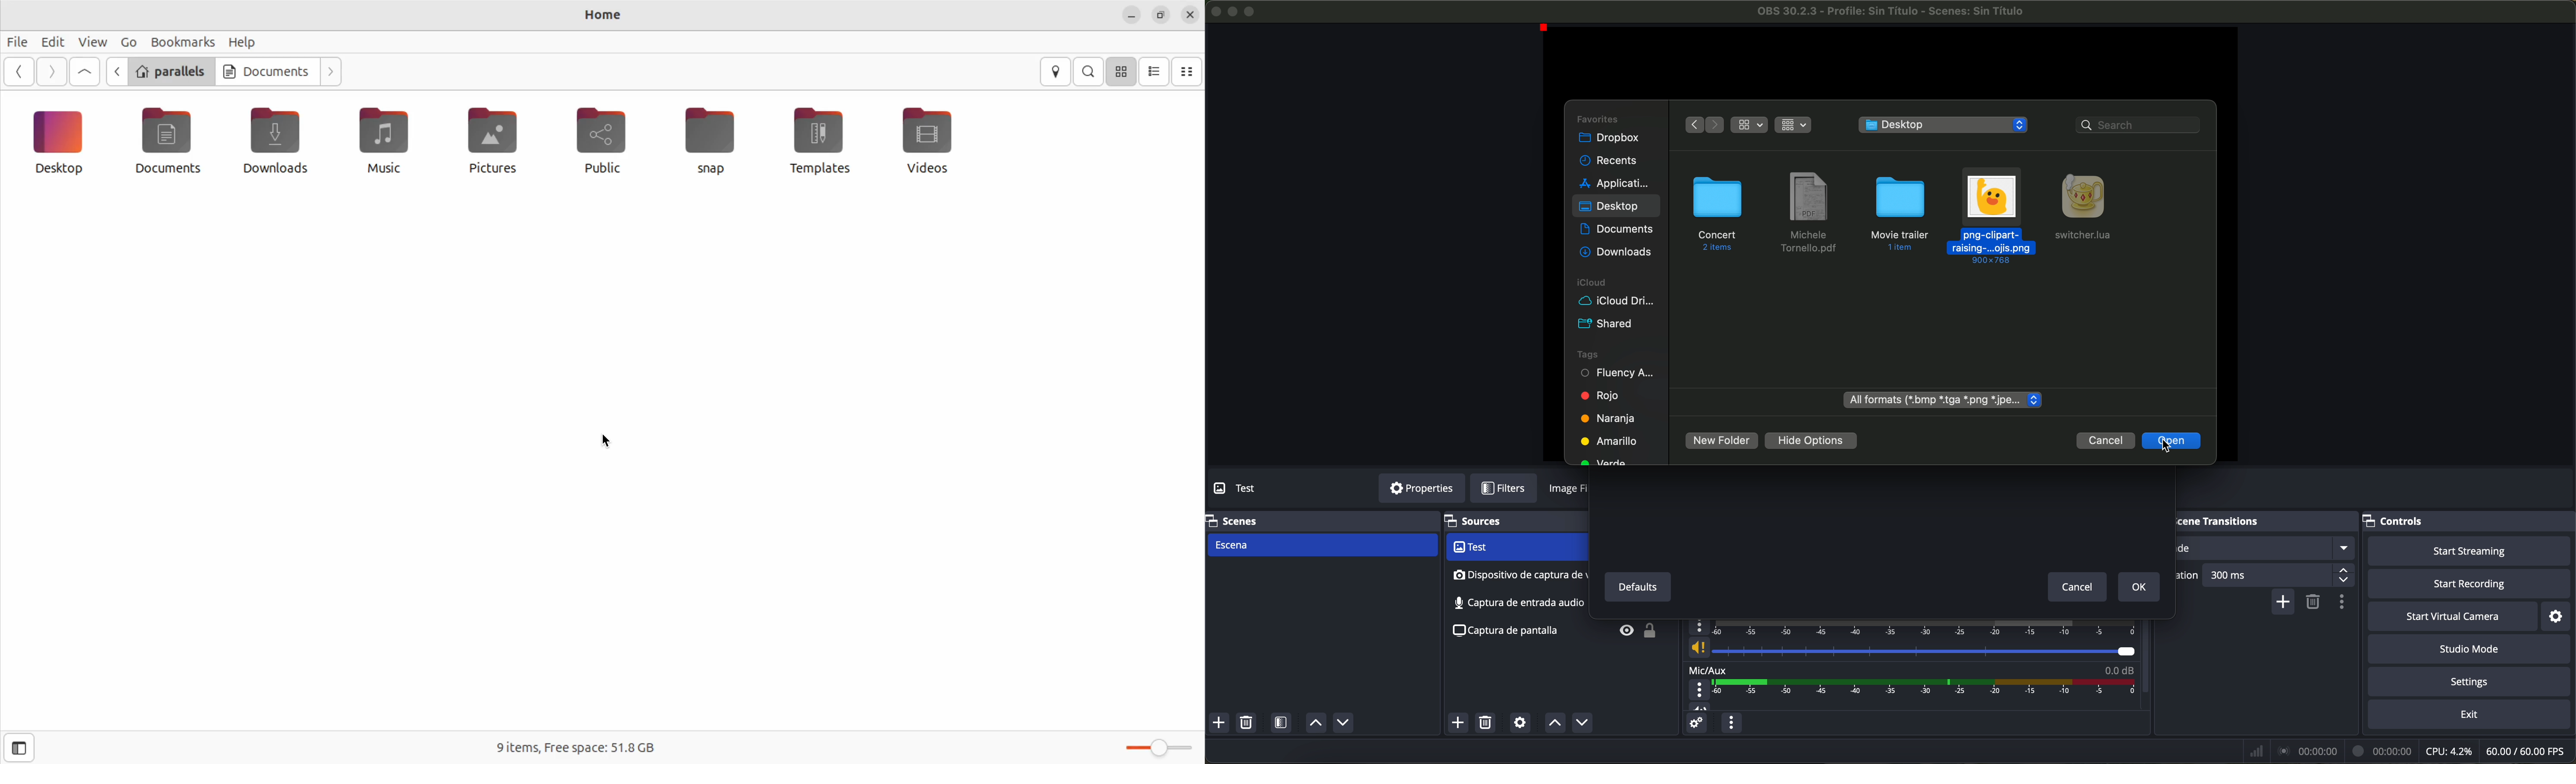  I want to click on applications, so click(1614, 182).